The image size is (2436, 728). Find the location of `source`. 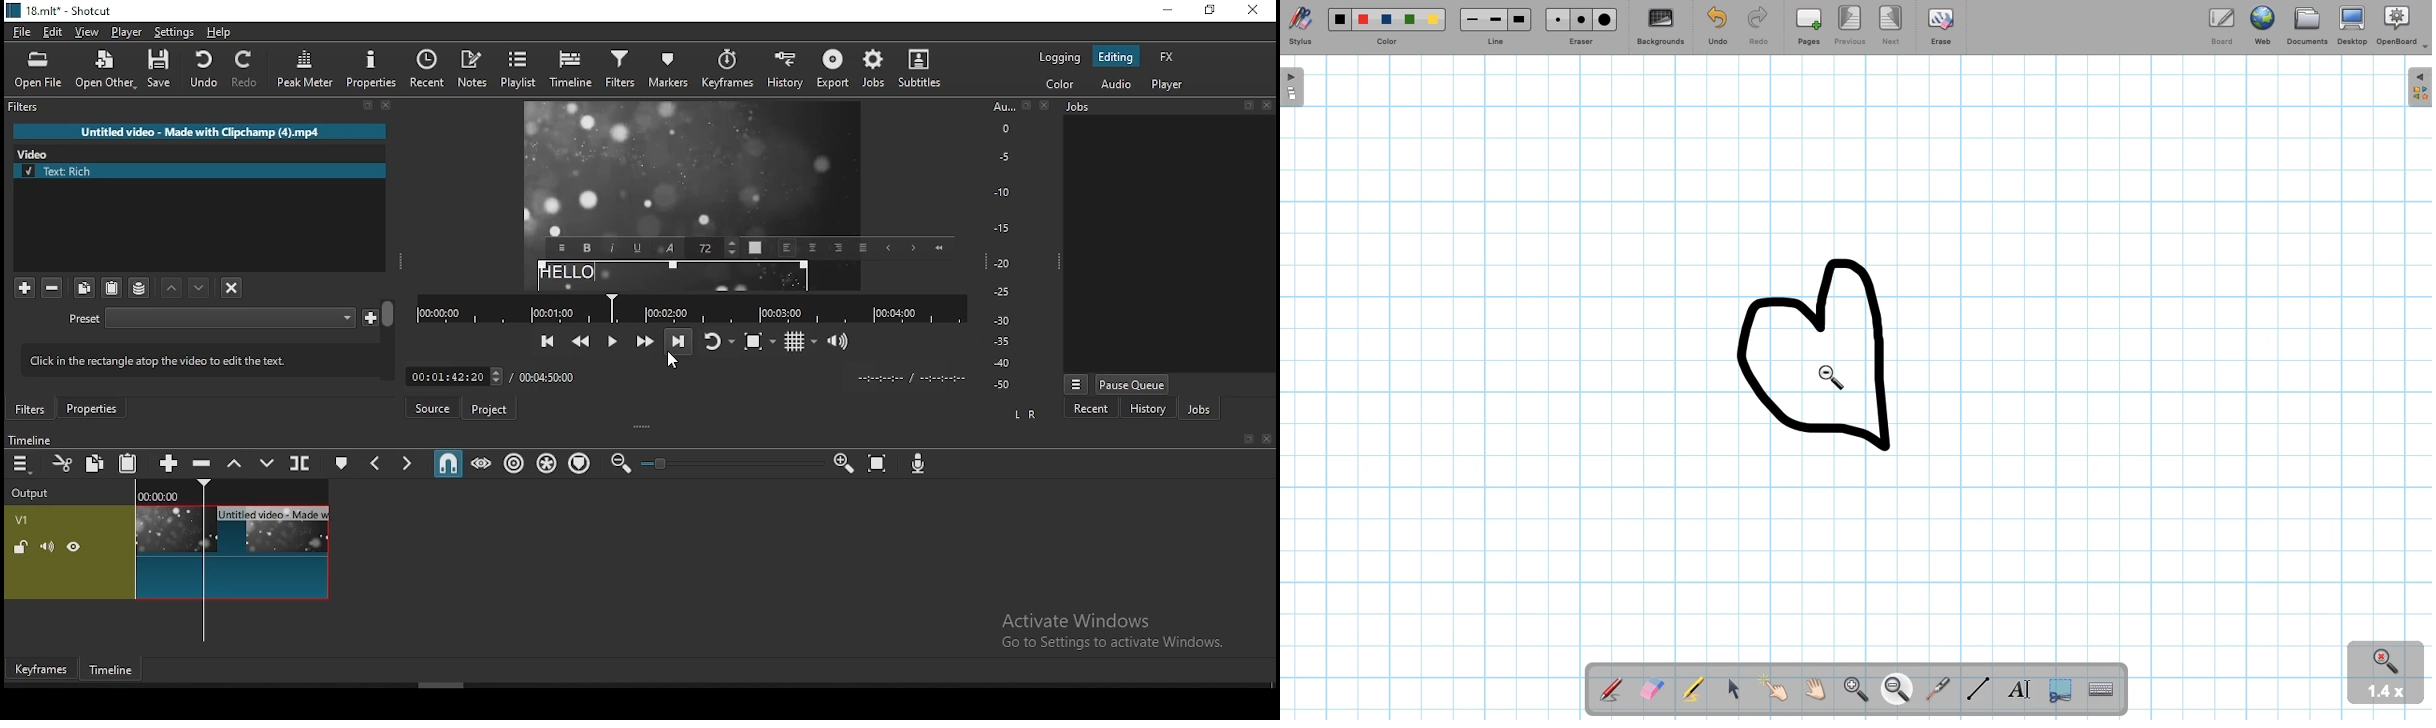

source is located at coordinates (431, 407).